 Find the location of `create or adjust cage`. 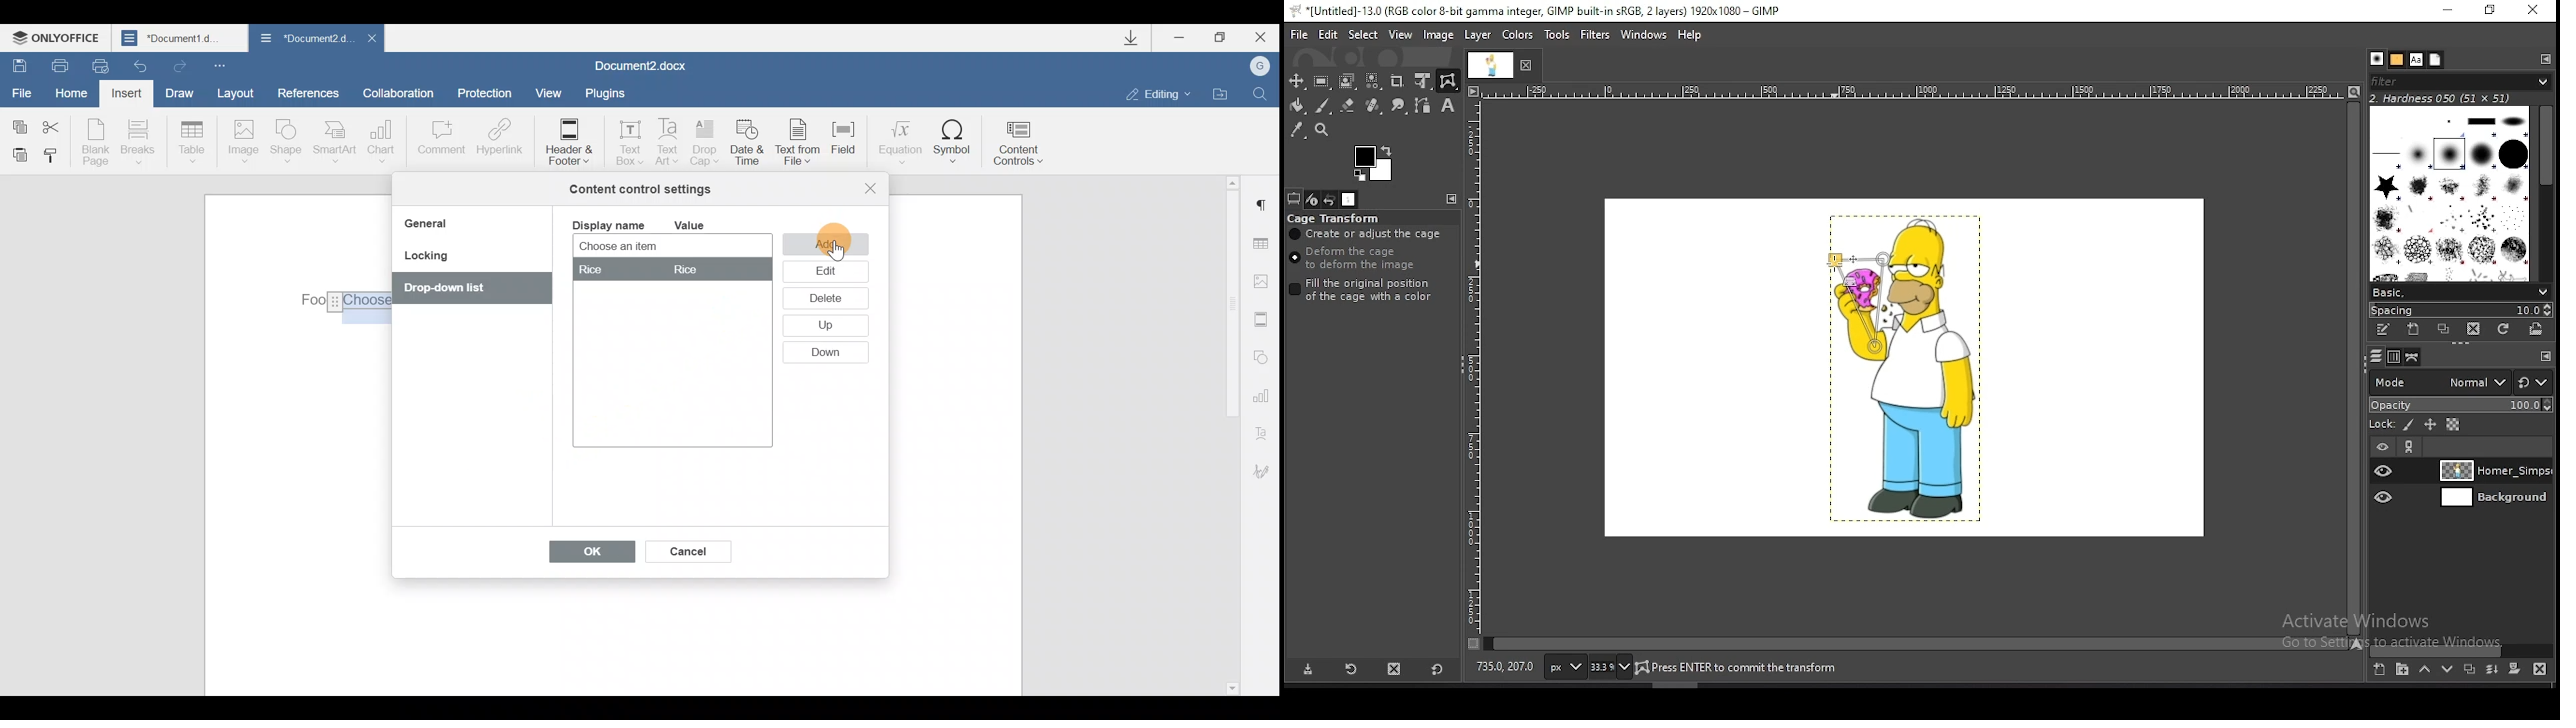

create or adjust cage is located at coordinates (1367, 234).